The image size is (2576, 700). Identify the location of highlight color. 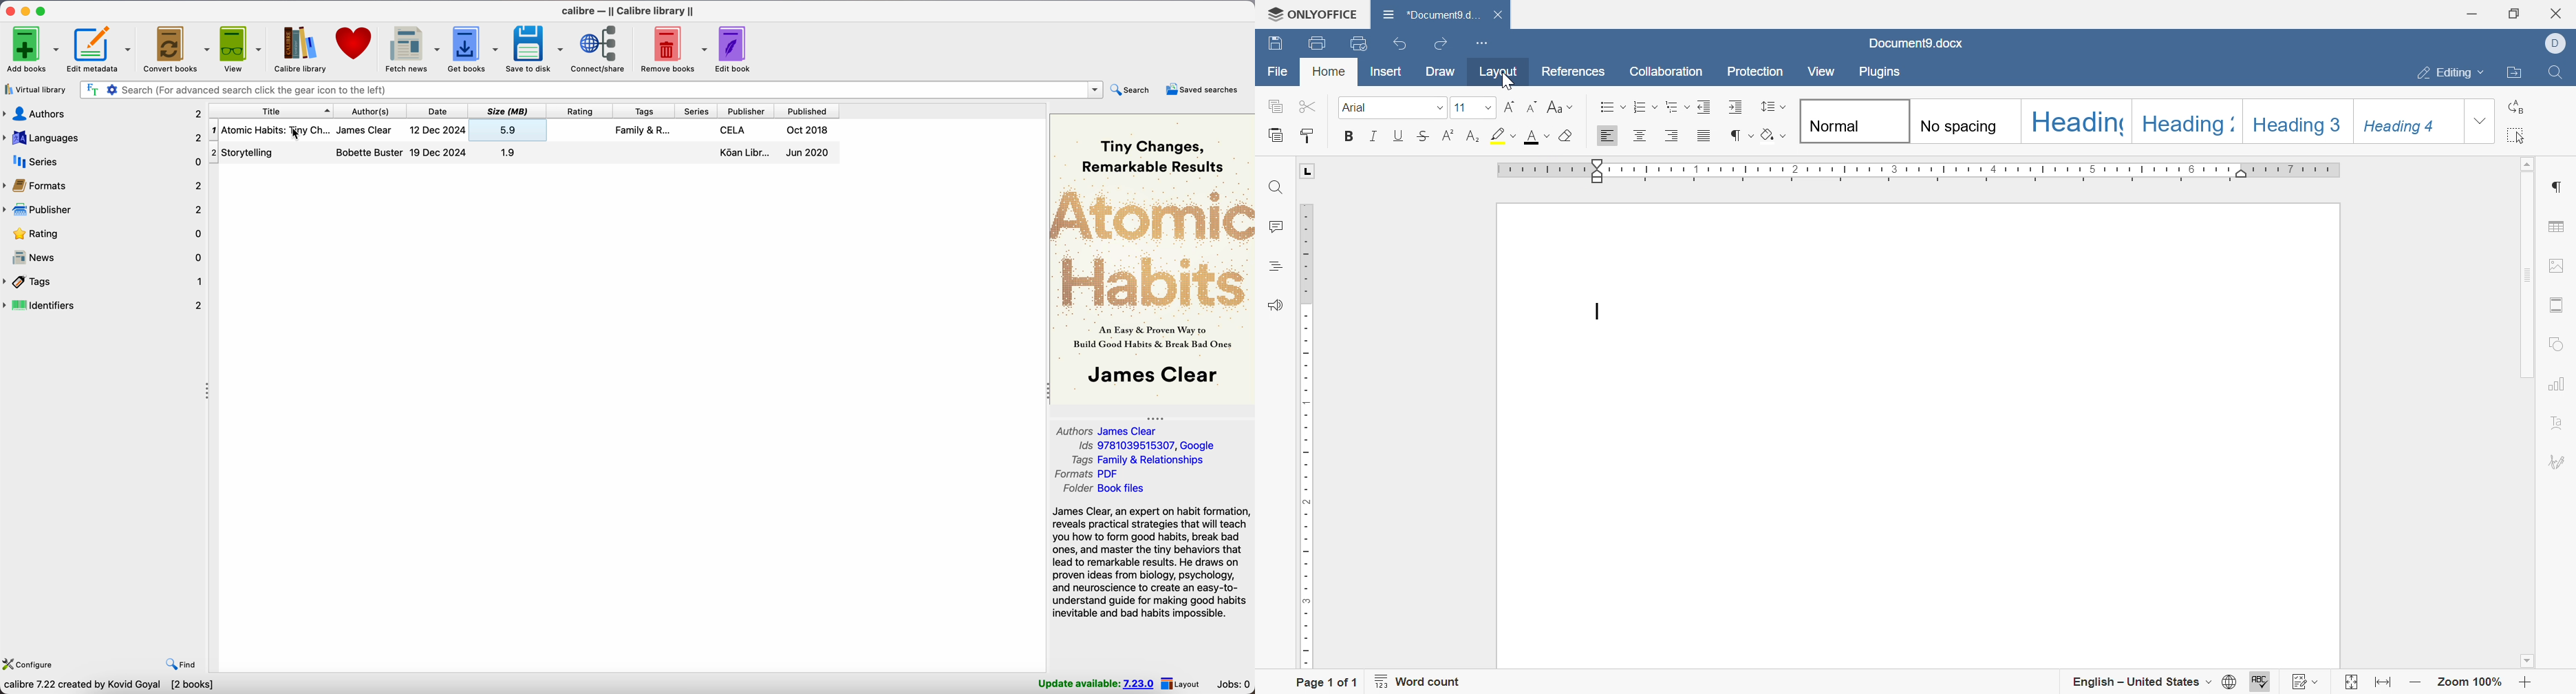
(1771, 135).